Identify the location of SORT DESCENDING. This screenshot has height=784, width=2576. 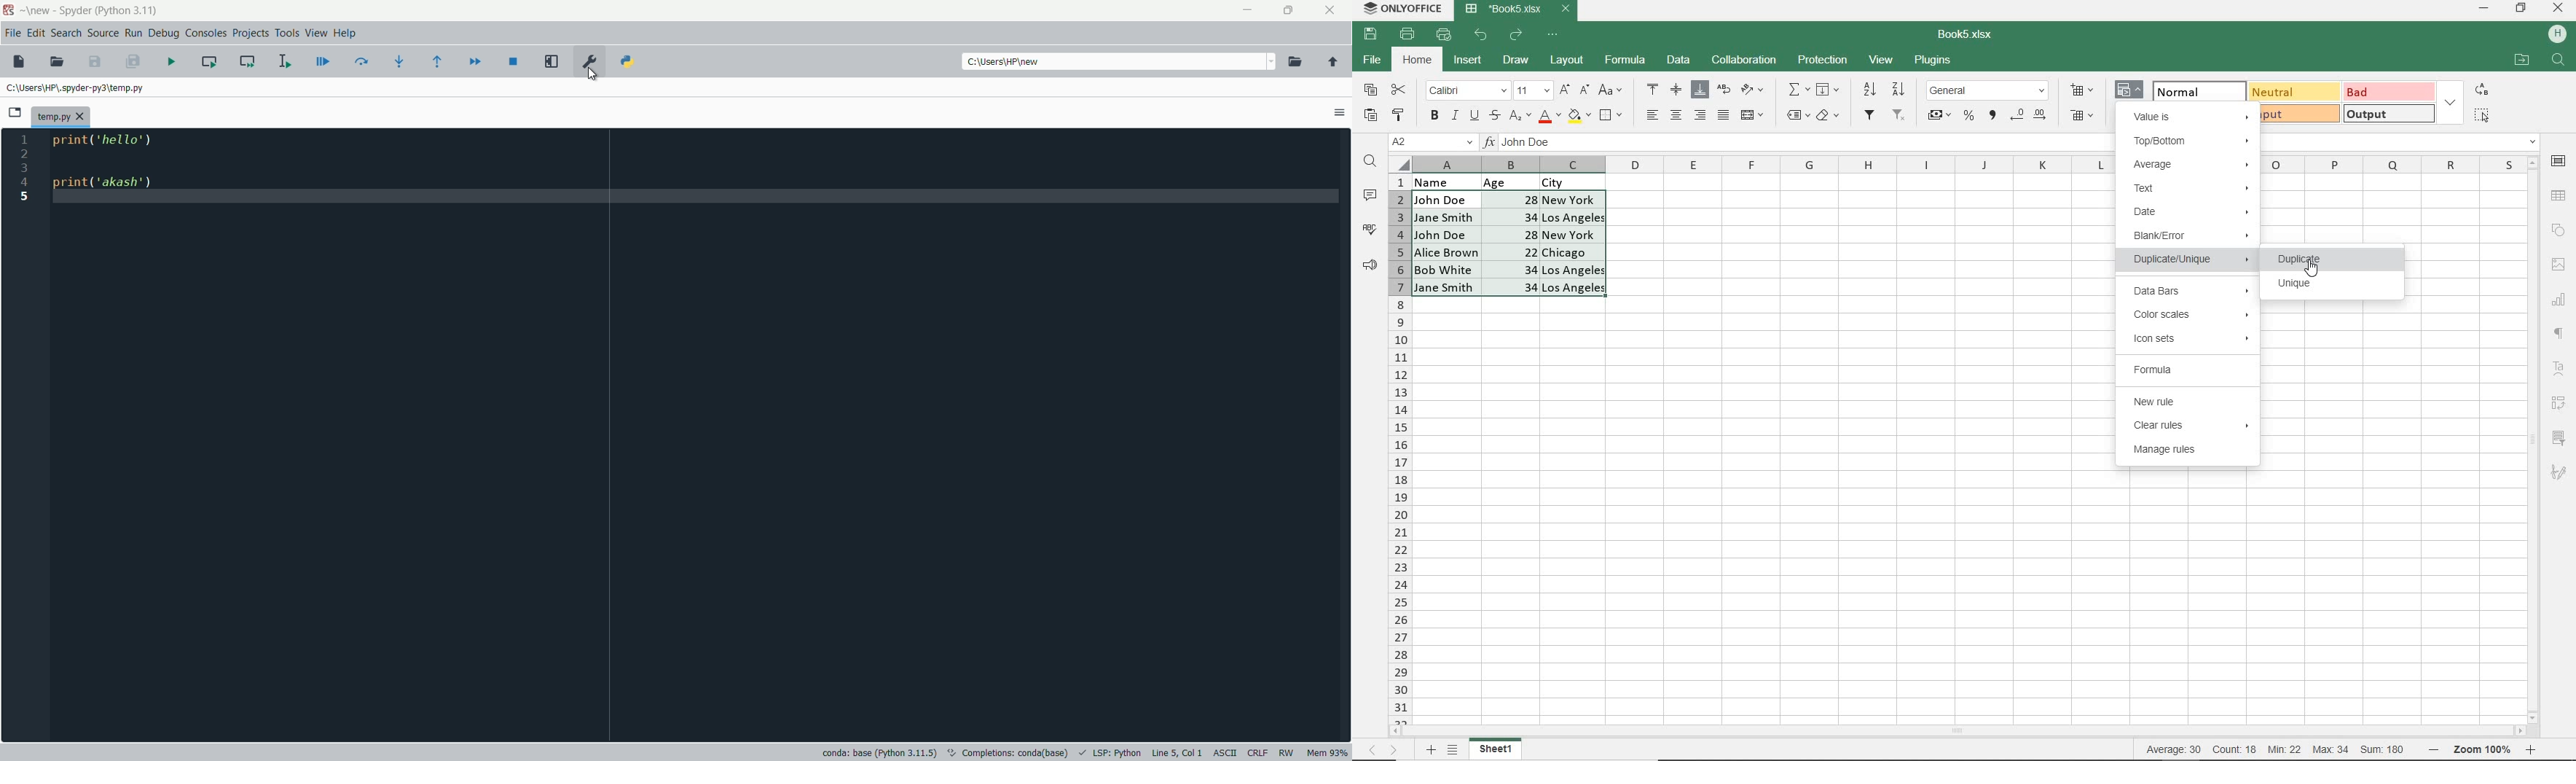
(1900, 89).